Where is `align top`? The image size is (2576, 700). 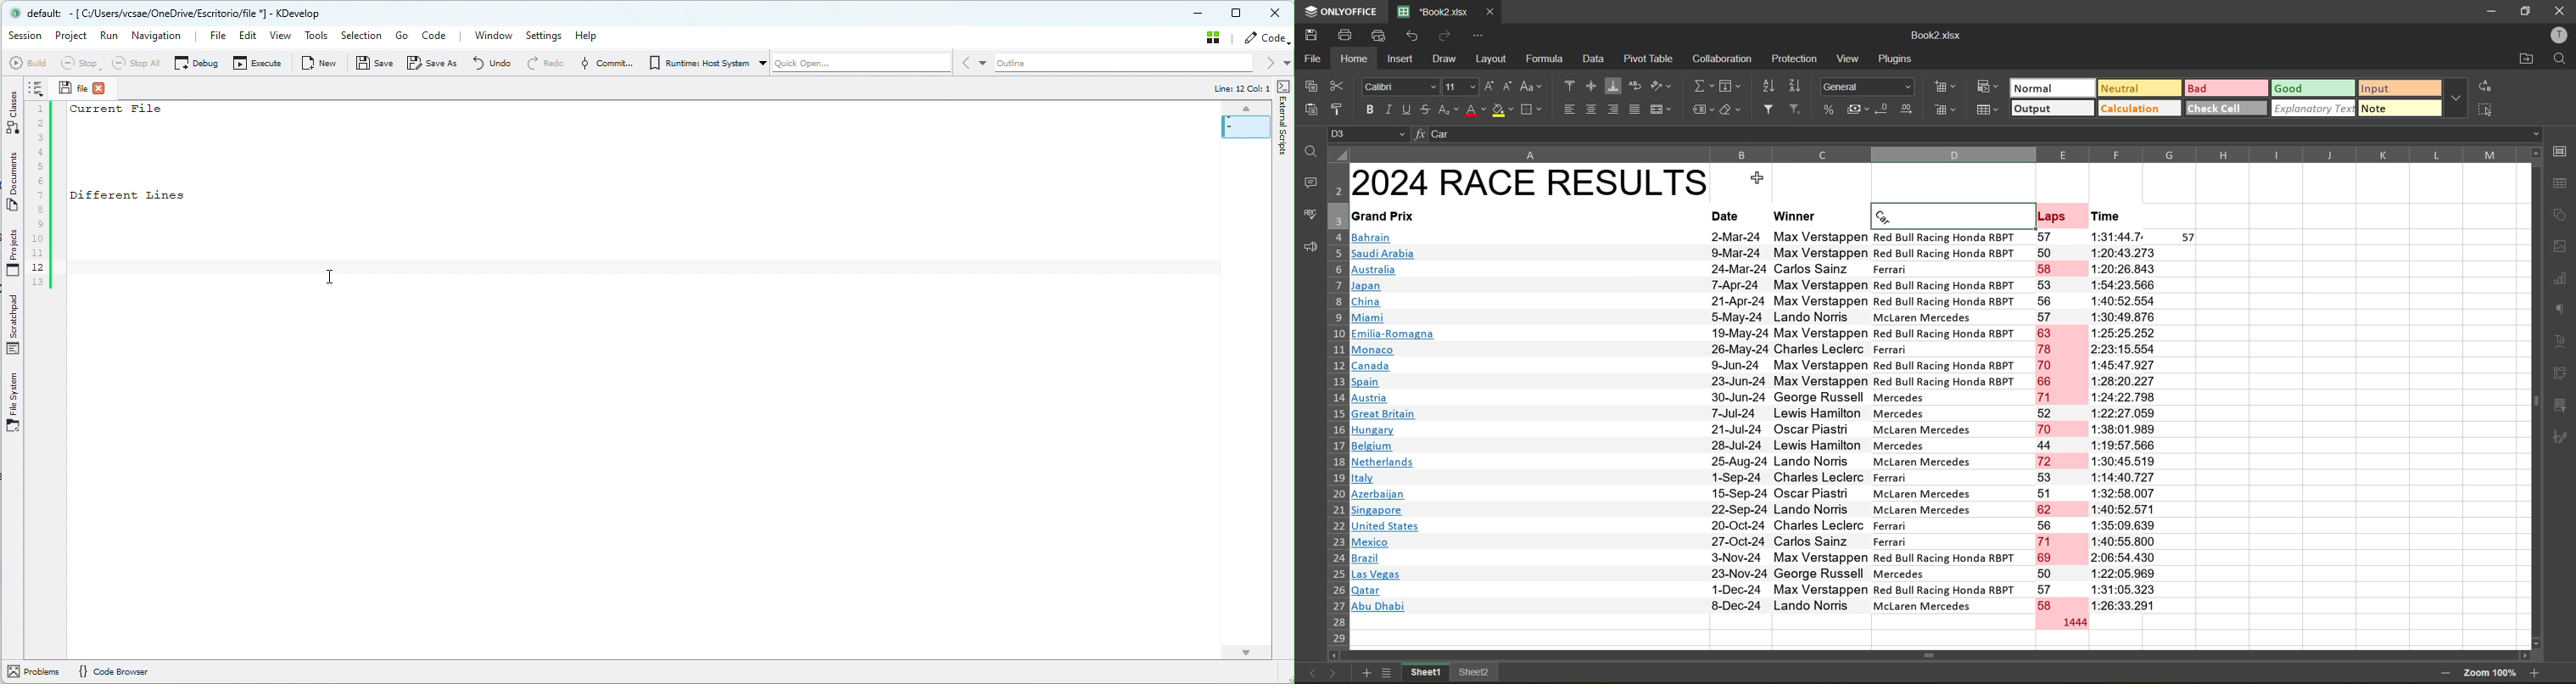 align top is located at coordinates (1567, 86).